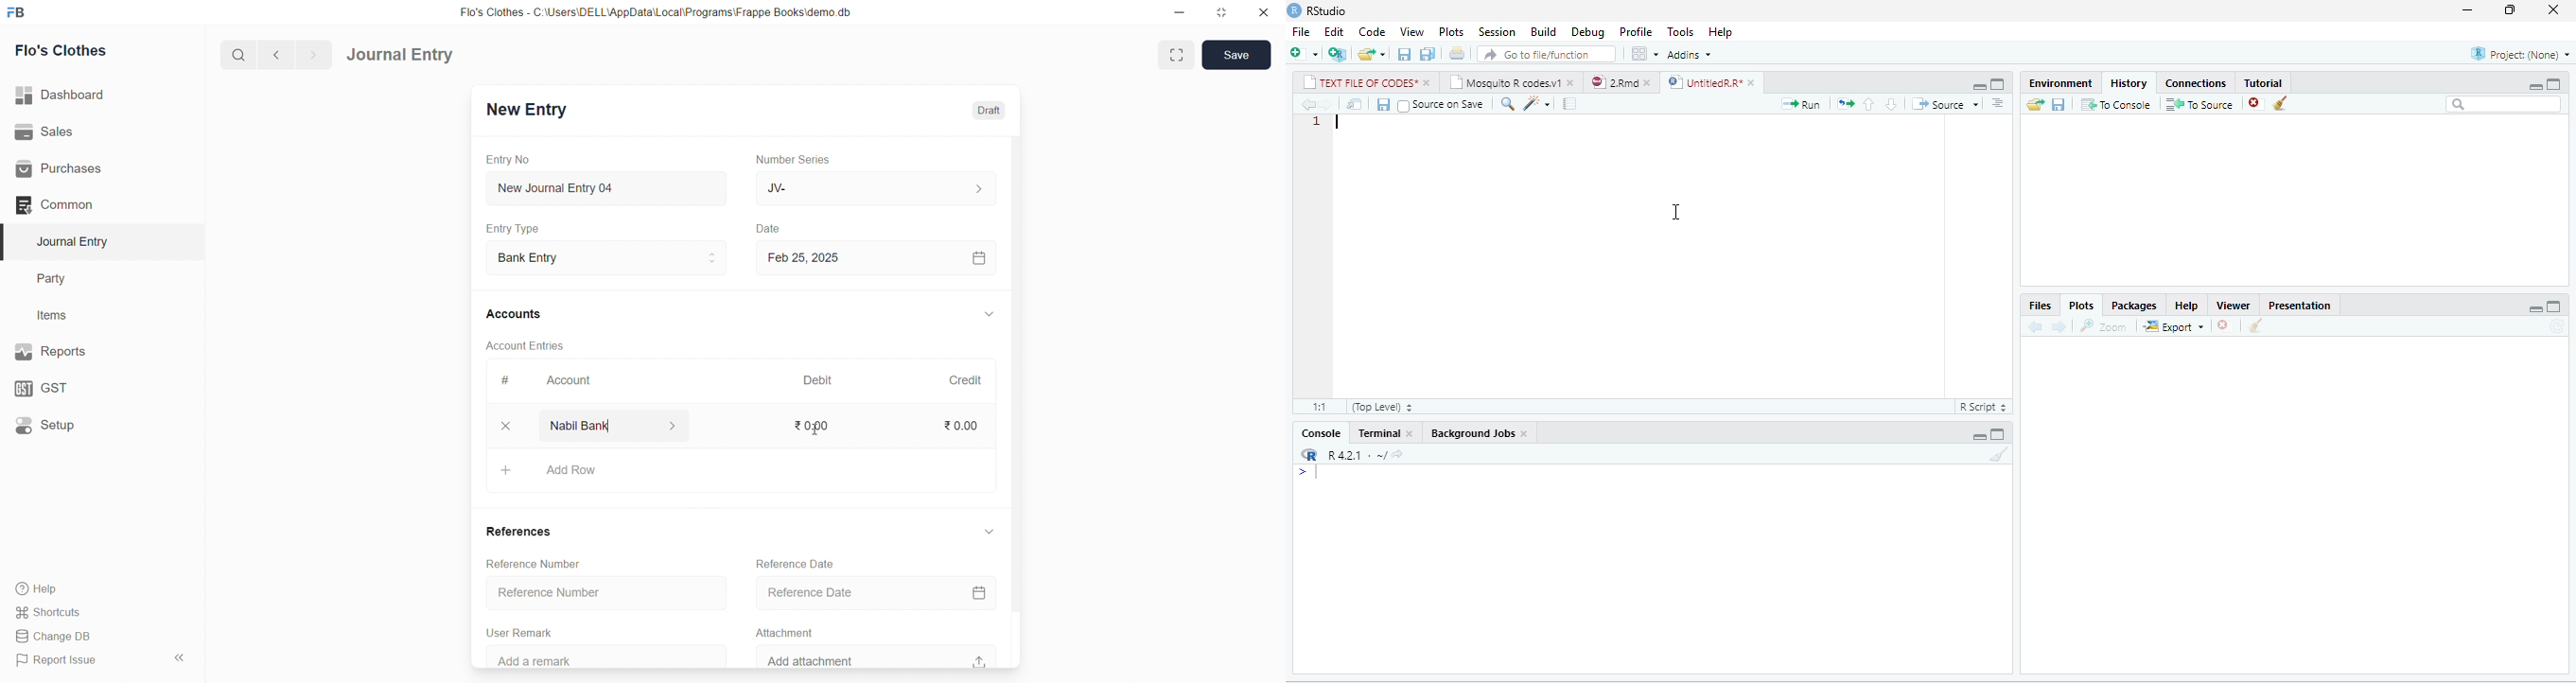 Image resolution: width=2576 pixels, height=700 pixels. Describe the element at coordinates (2535, 308) in the screenshot. I see `minimize` at that location.